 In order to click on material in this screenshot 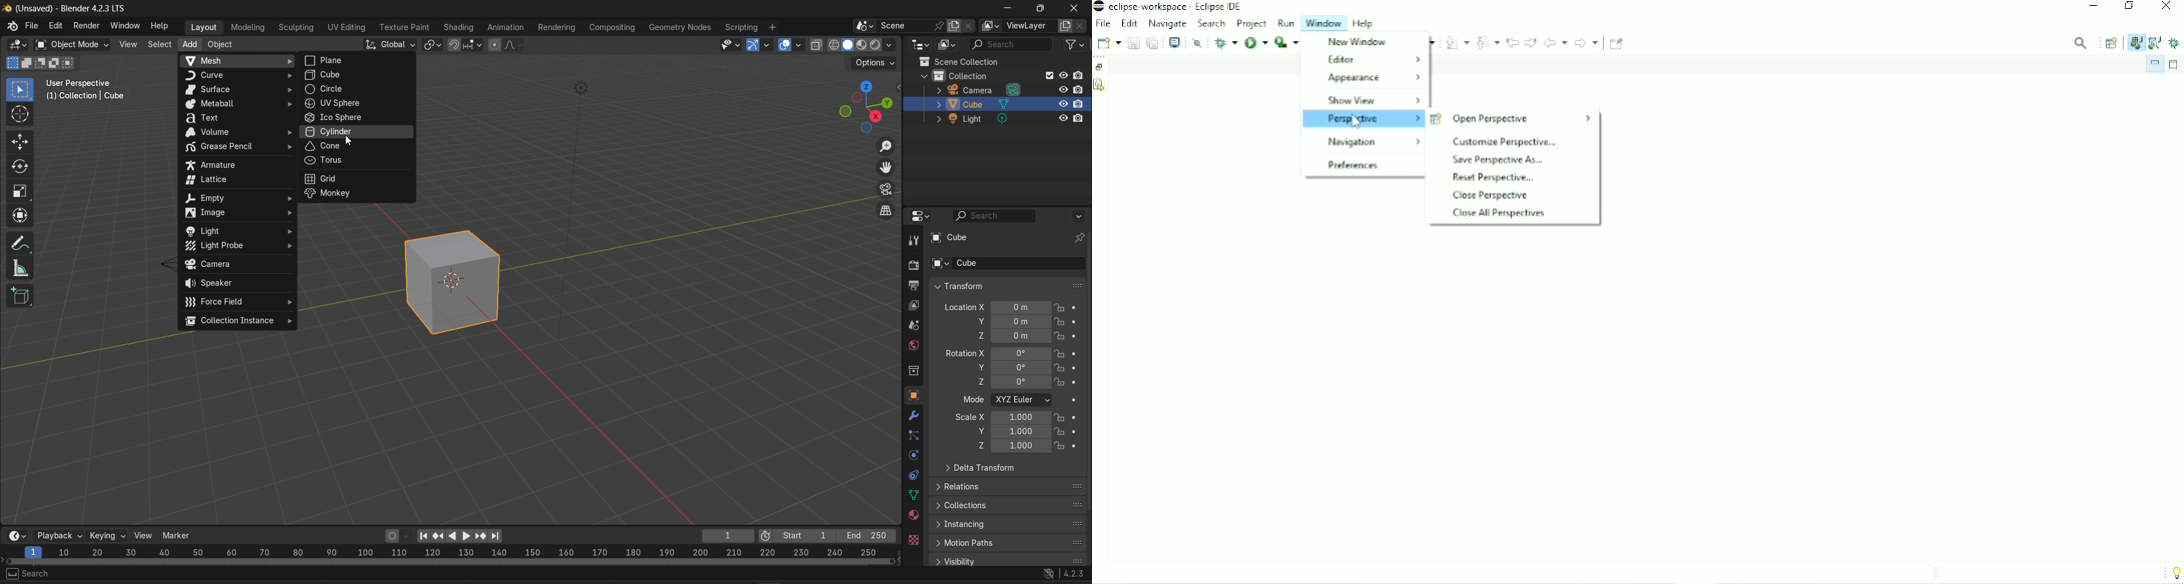, I will do `click(914, 515)`.